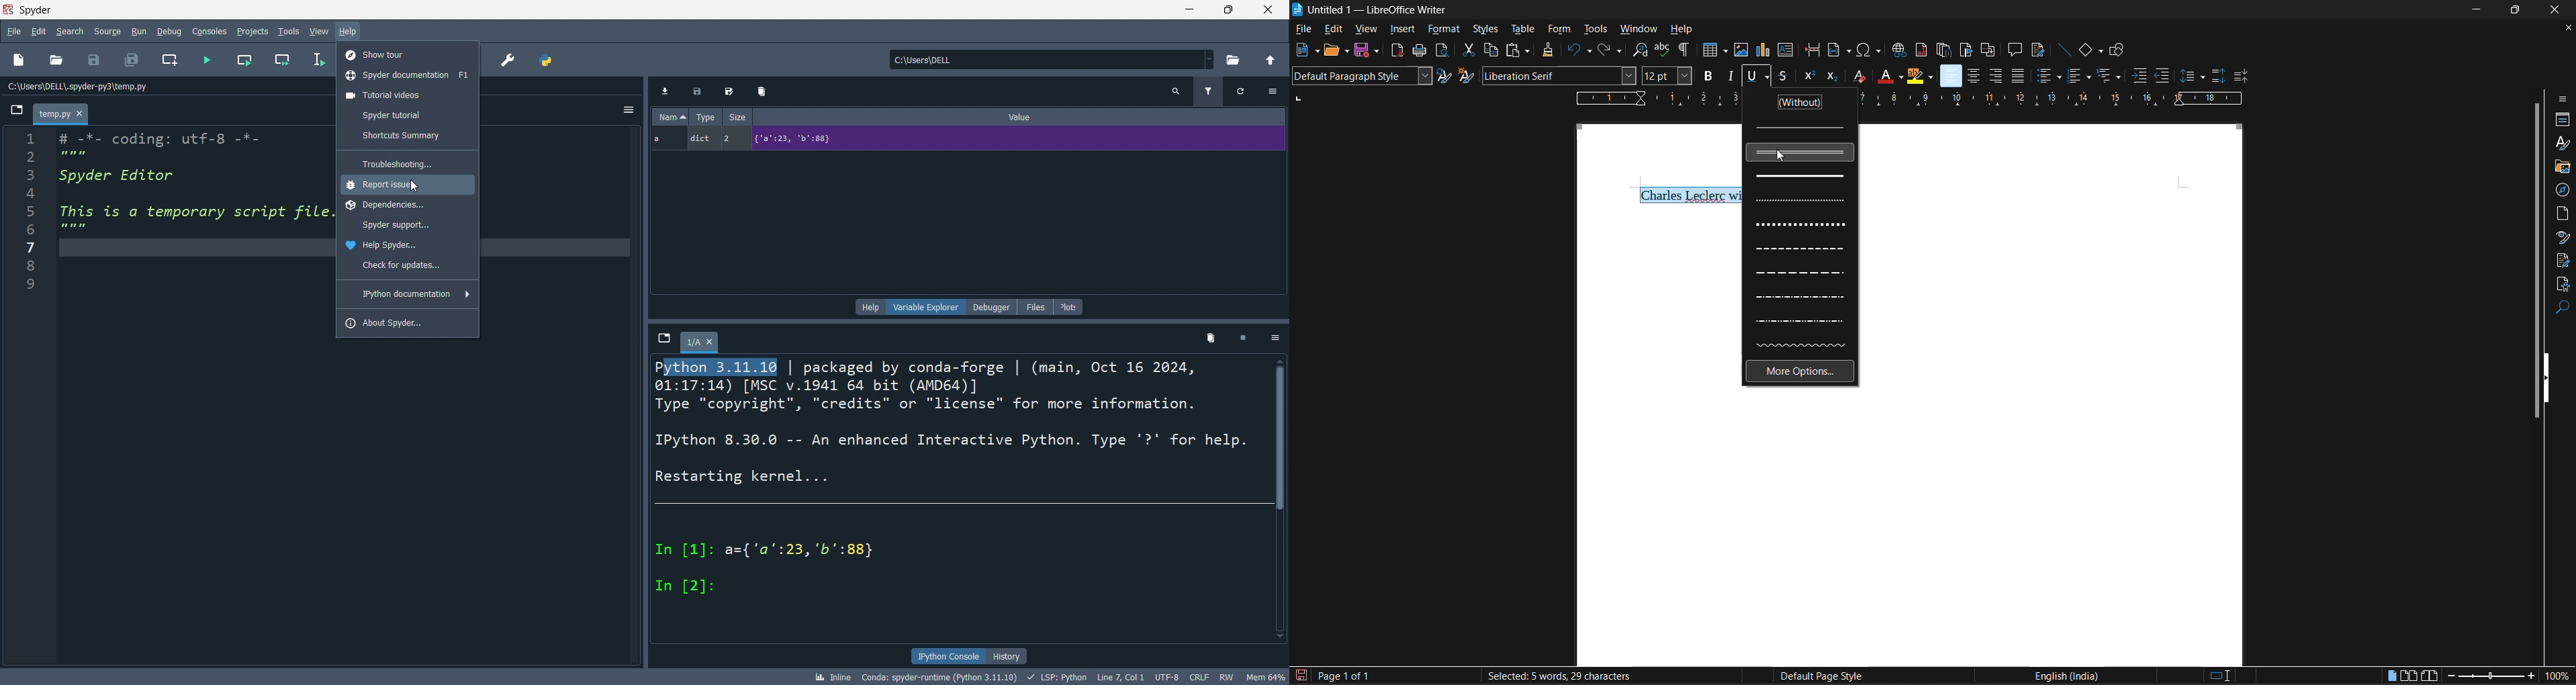 The height and width of the screenshot is (700, 2576). Describe the element at coordinates (1332, 30) in the screenshot. I see `edit` at that location.